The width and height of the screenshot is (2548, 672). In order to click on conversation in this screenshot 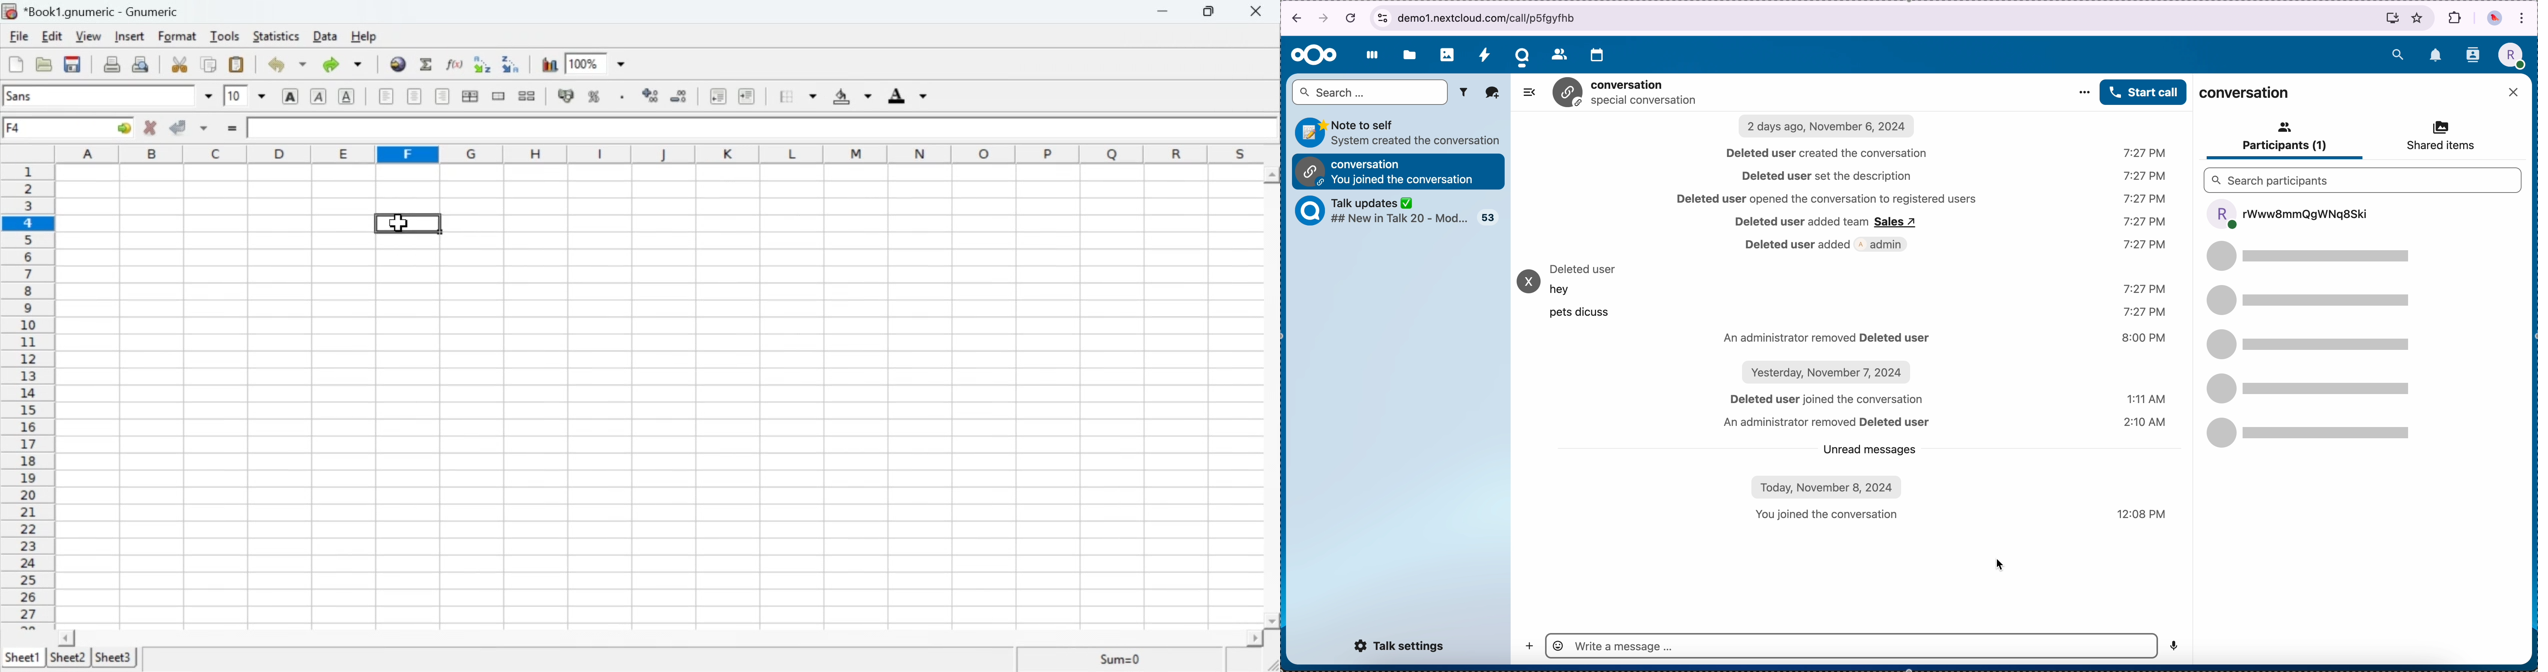, I will do `click(2246, 94)`.